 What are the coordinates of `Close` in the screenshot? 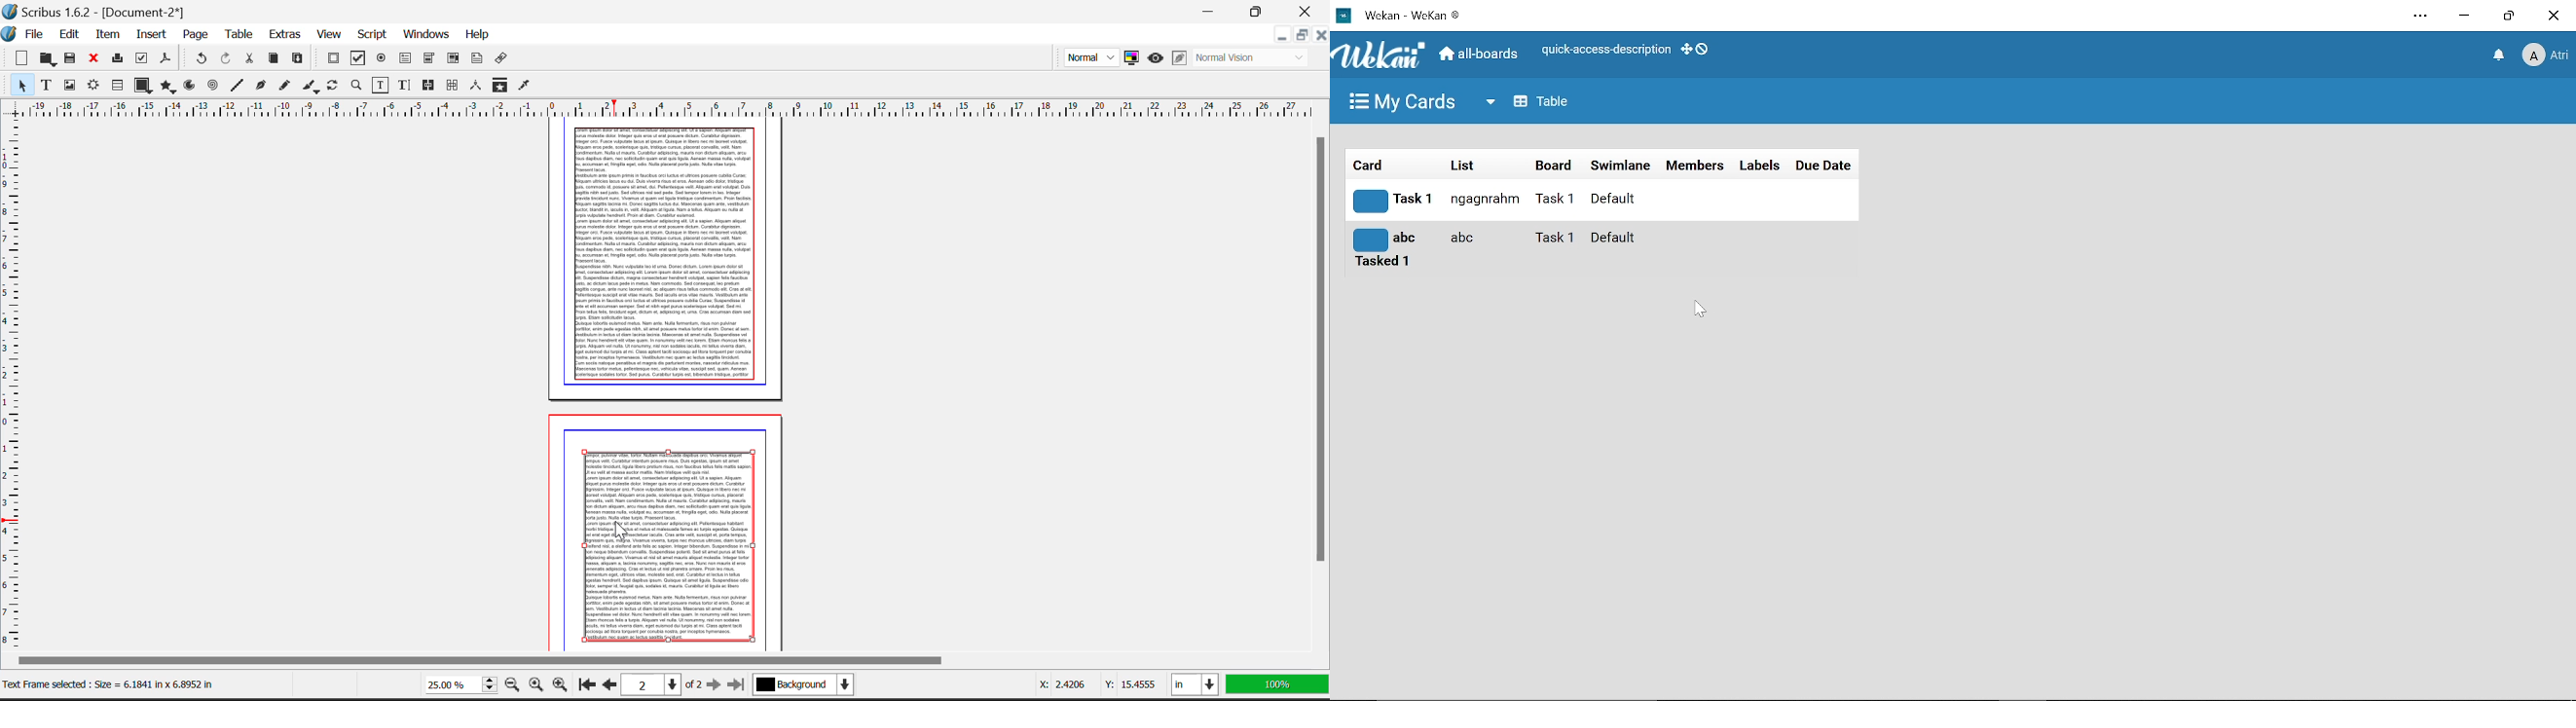 It's located at (2555, 16).